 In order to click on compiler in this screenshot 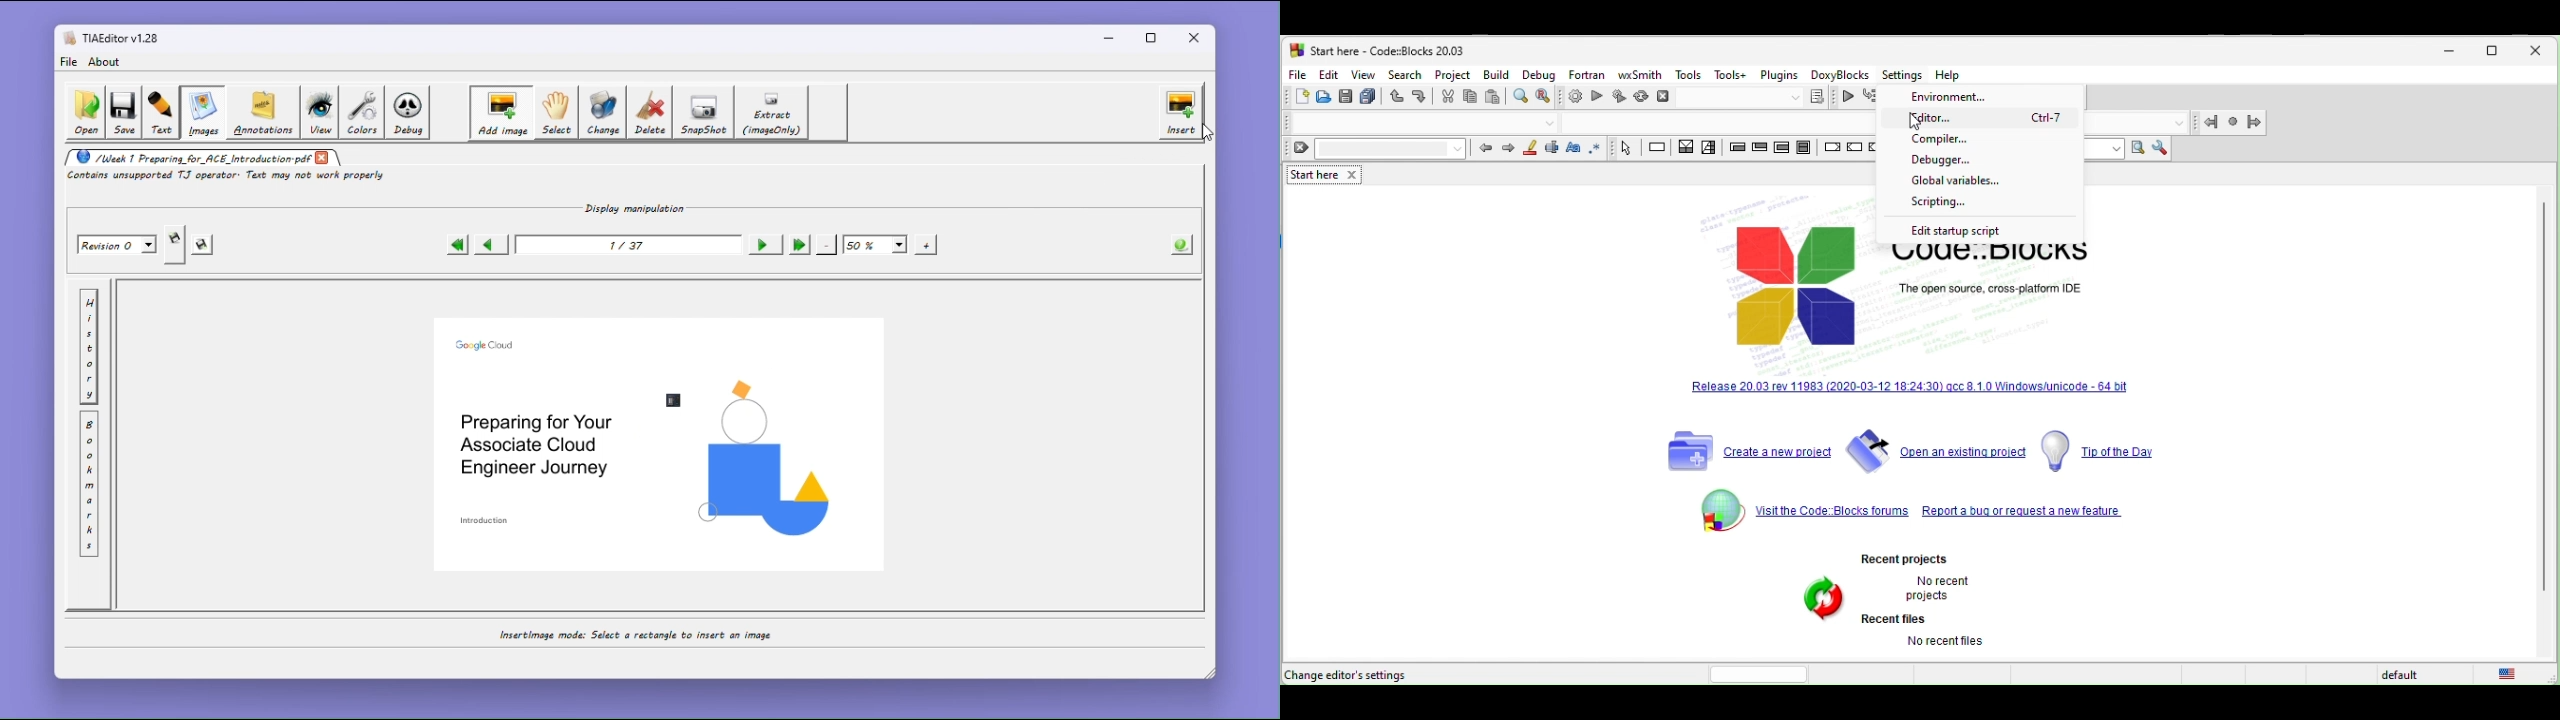, I will do `click(1957, 140)`.